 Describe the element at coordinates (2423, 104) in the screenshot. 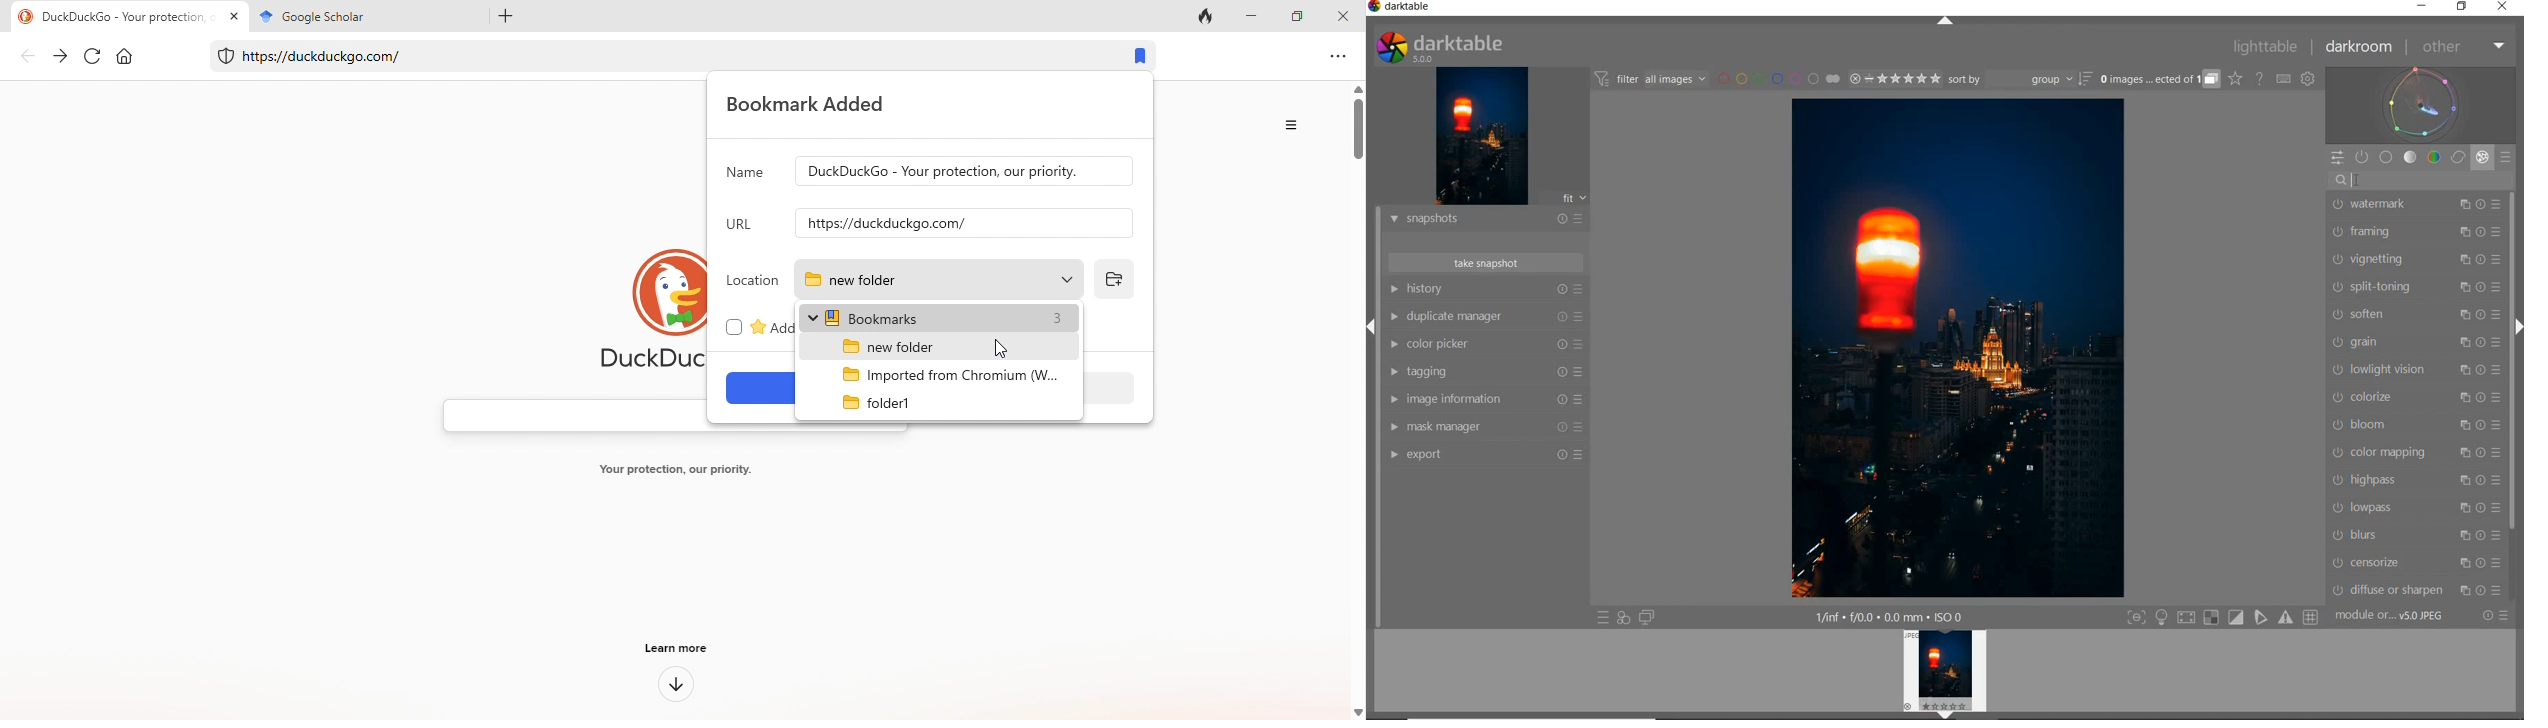

I see `WAVEFORM` at that location.